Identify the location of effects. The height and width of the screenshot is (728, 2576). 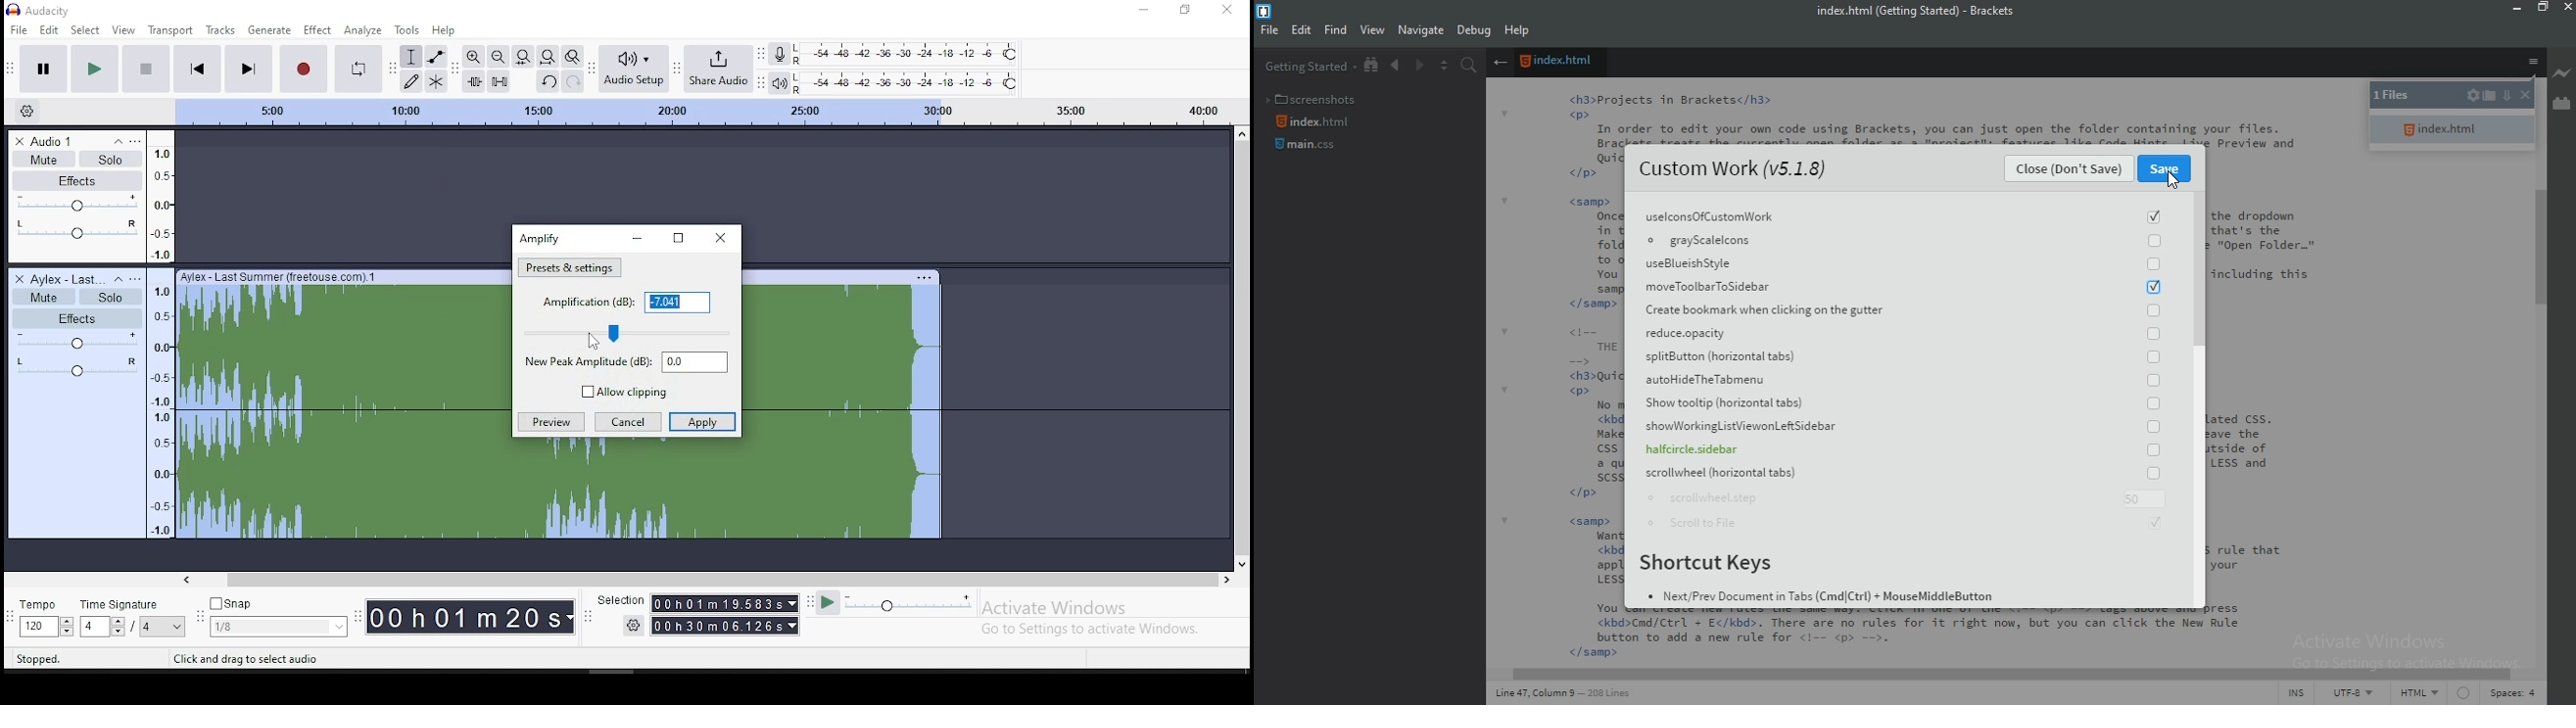
(77, 318).